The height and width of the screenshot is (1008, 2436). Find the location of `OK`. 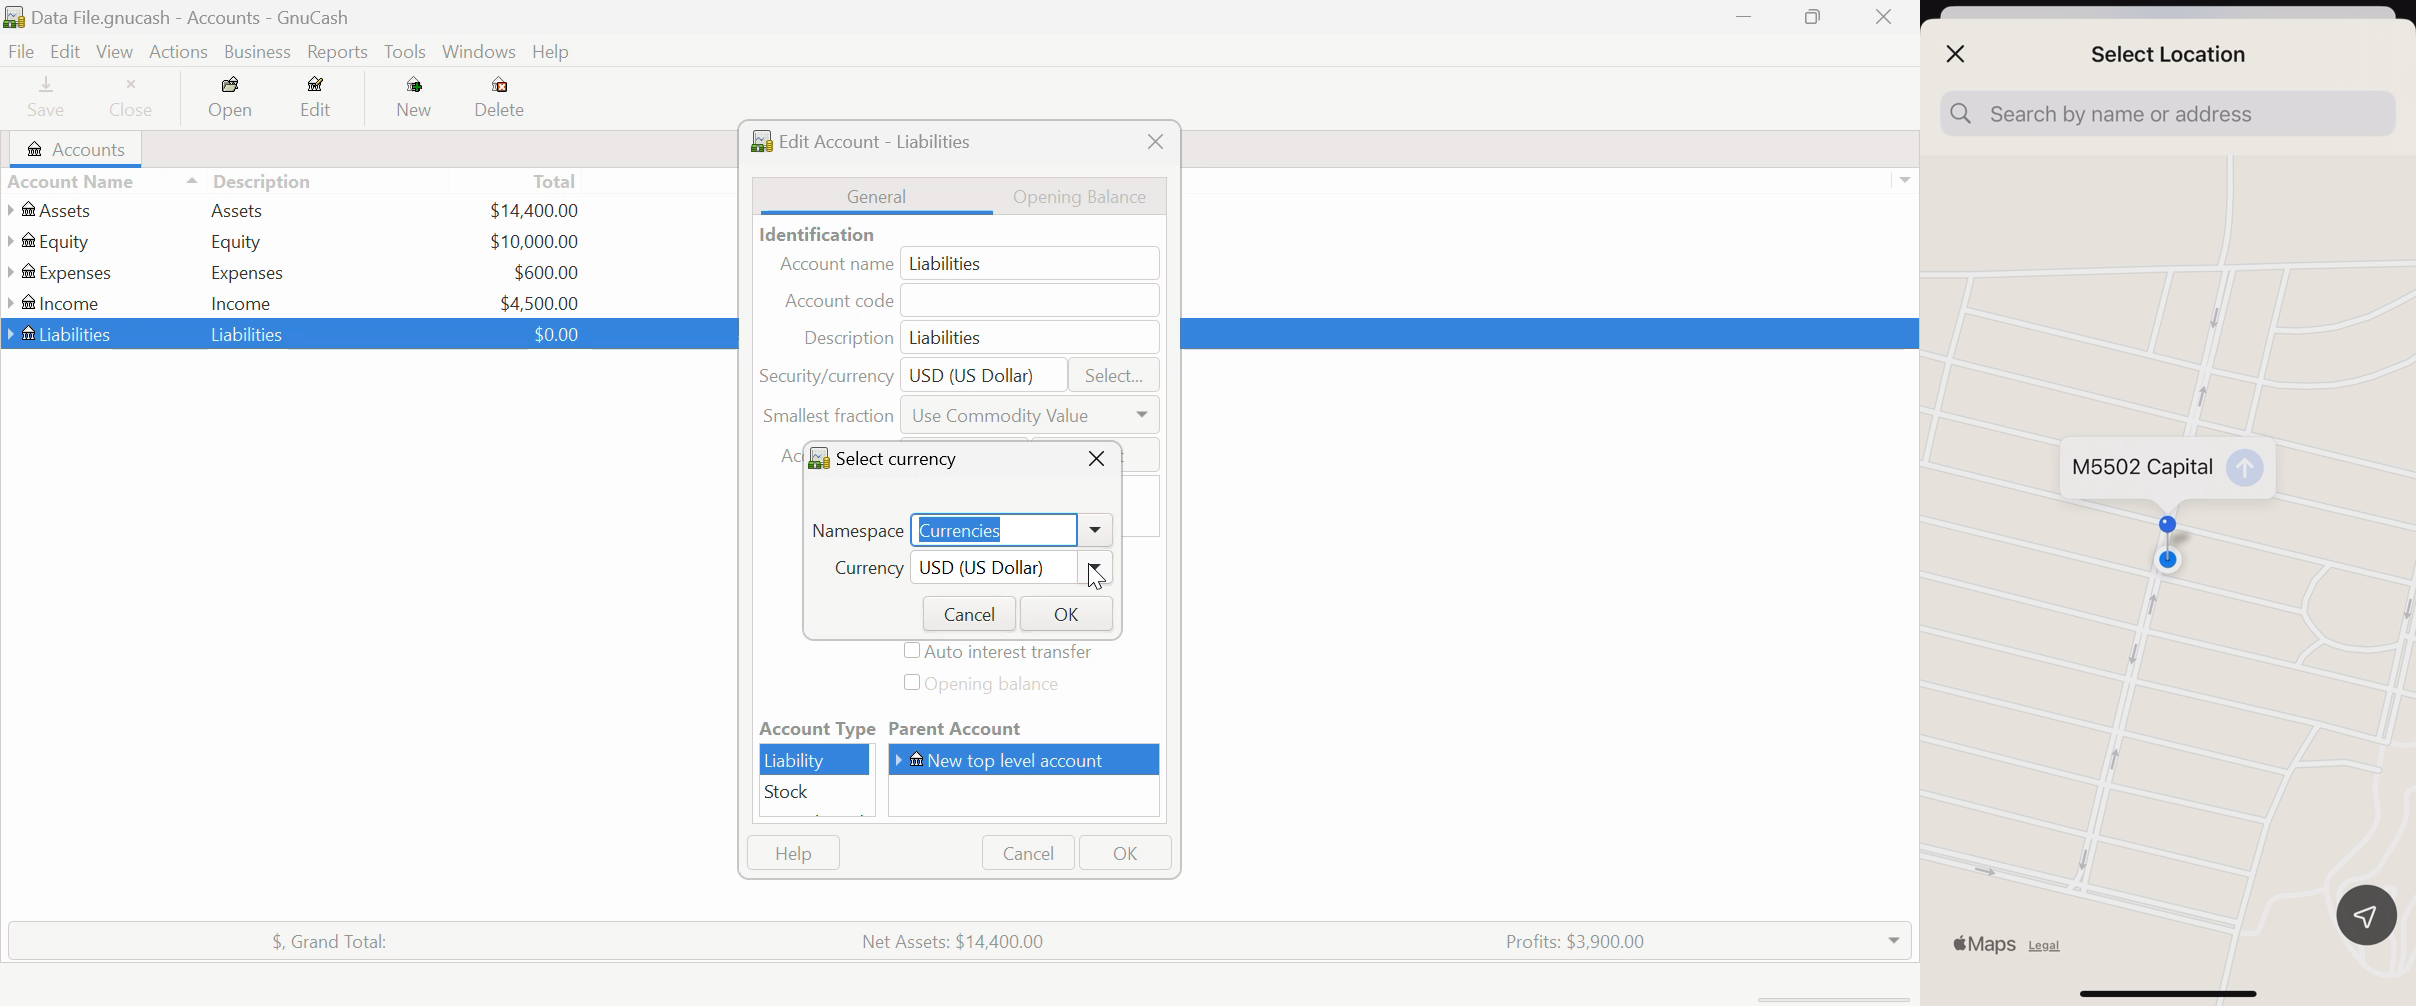

OK is located at coordinates (1064, 613).